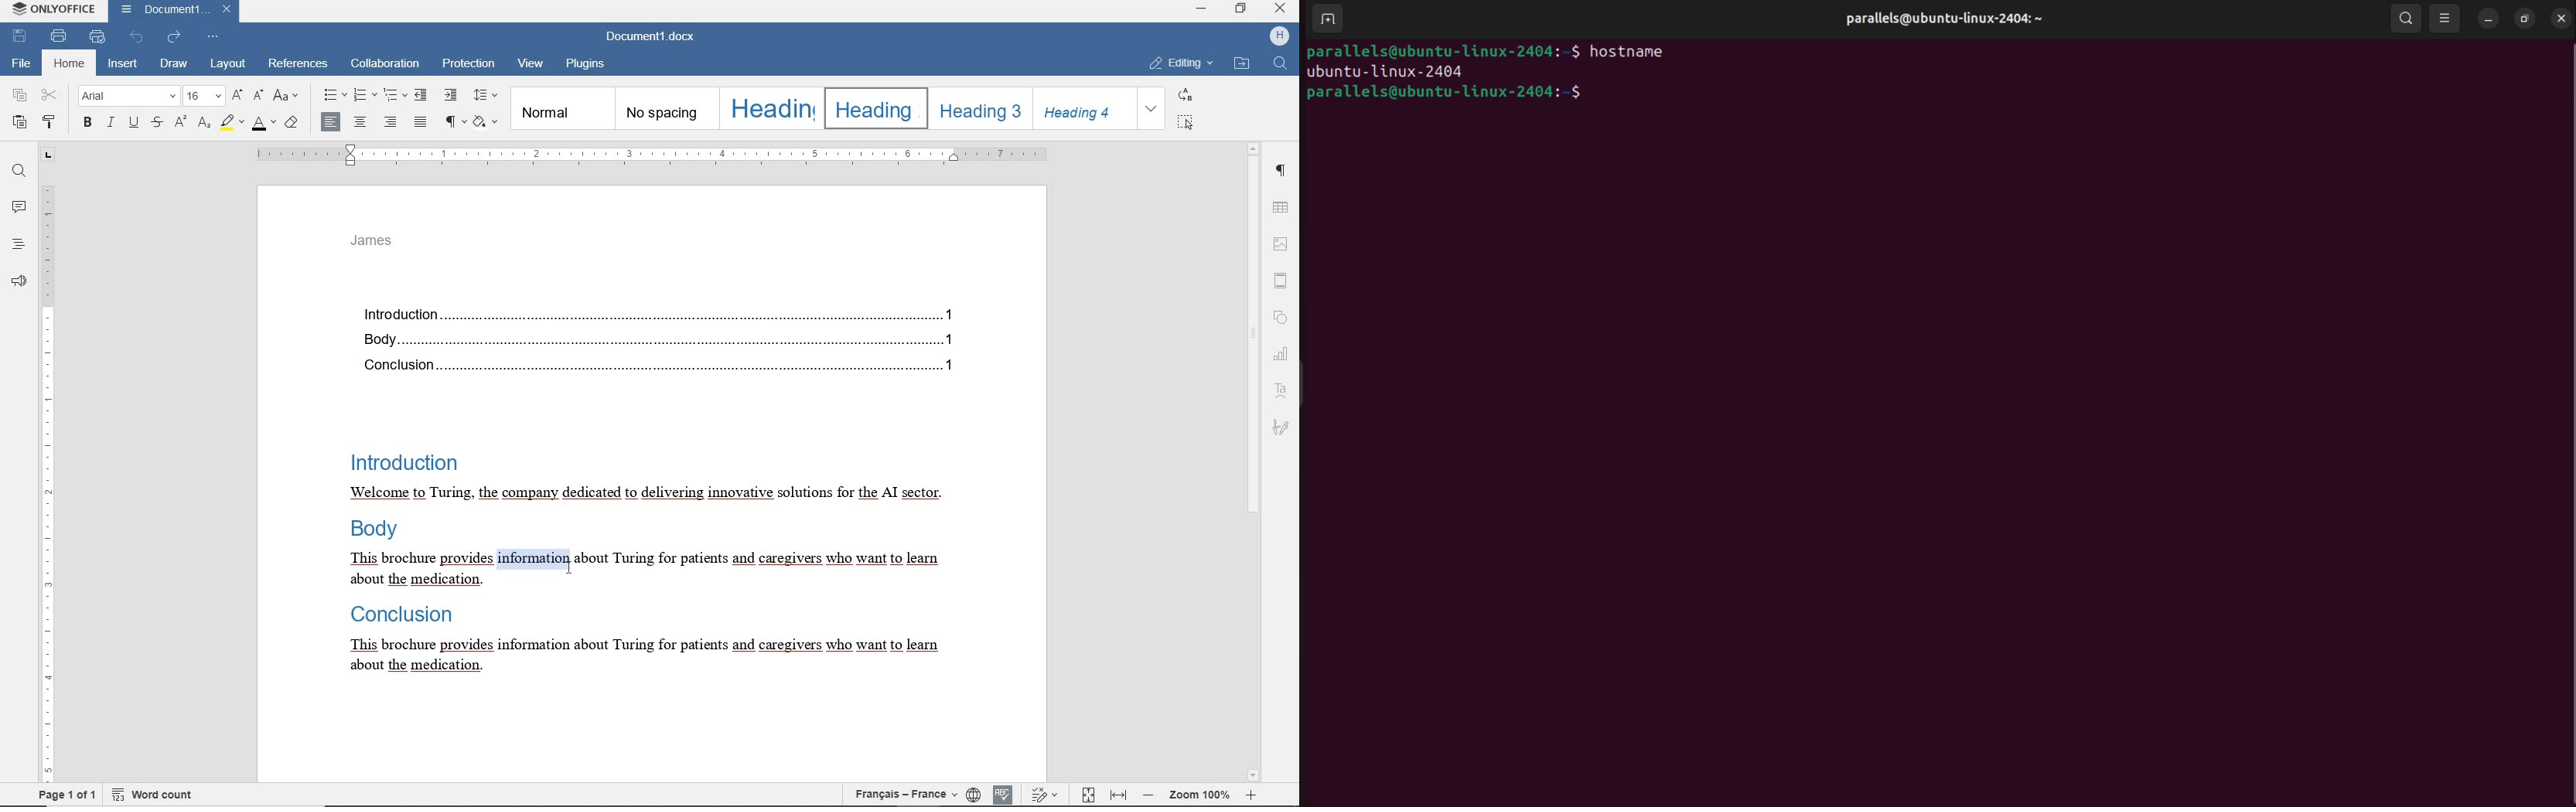 This screenshot has width=2576, height=812. What do you see at coordinates (645, 494) in the screenshot?
I see `Welcome to Turing, the company dedicated to delivering innovative solutions for the Al sector.` at bounding box center [645, 494].